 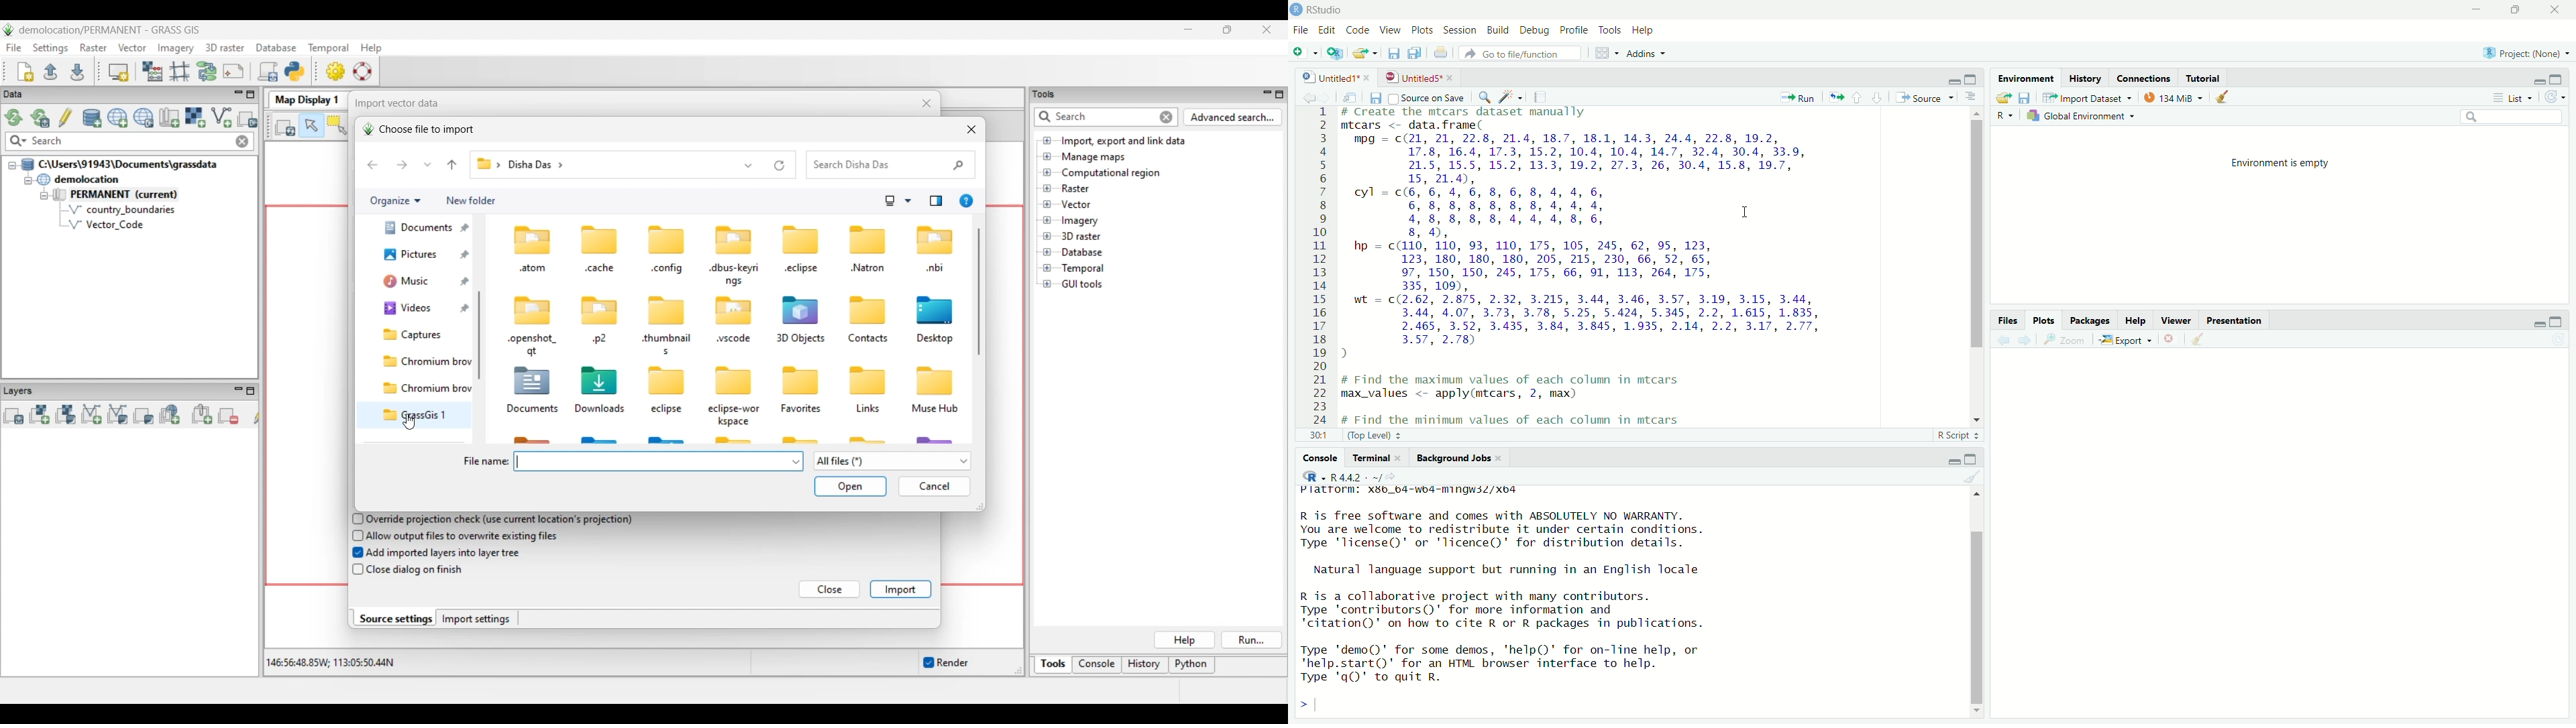 What do you see at coordinates (1304, 55) in the screenshot?
I see `add` at bounding box center [1304, 55].